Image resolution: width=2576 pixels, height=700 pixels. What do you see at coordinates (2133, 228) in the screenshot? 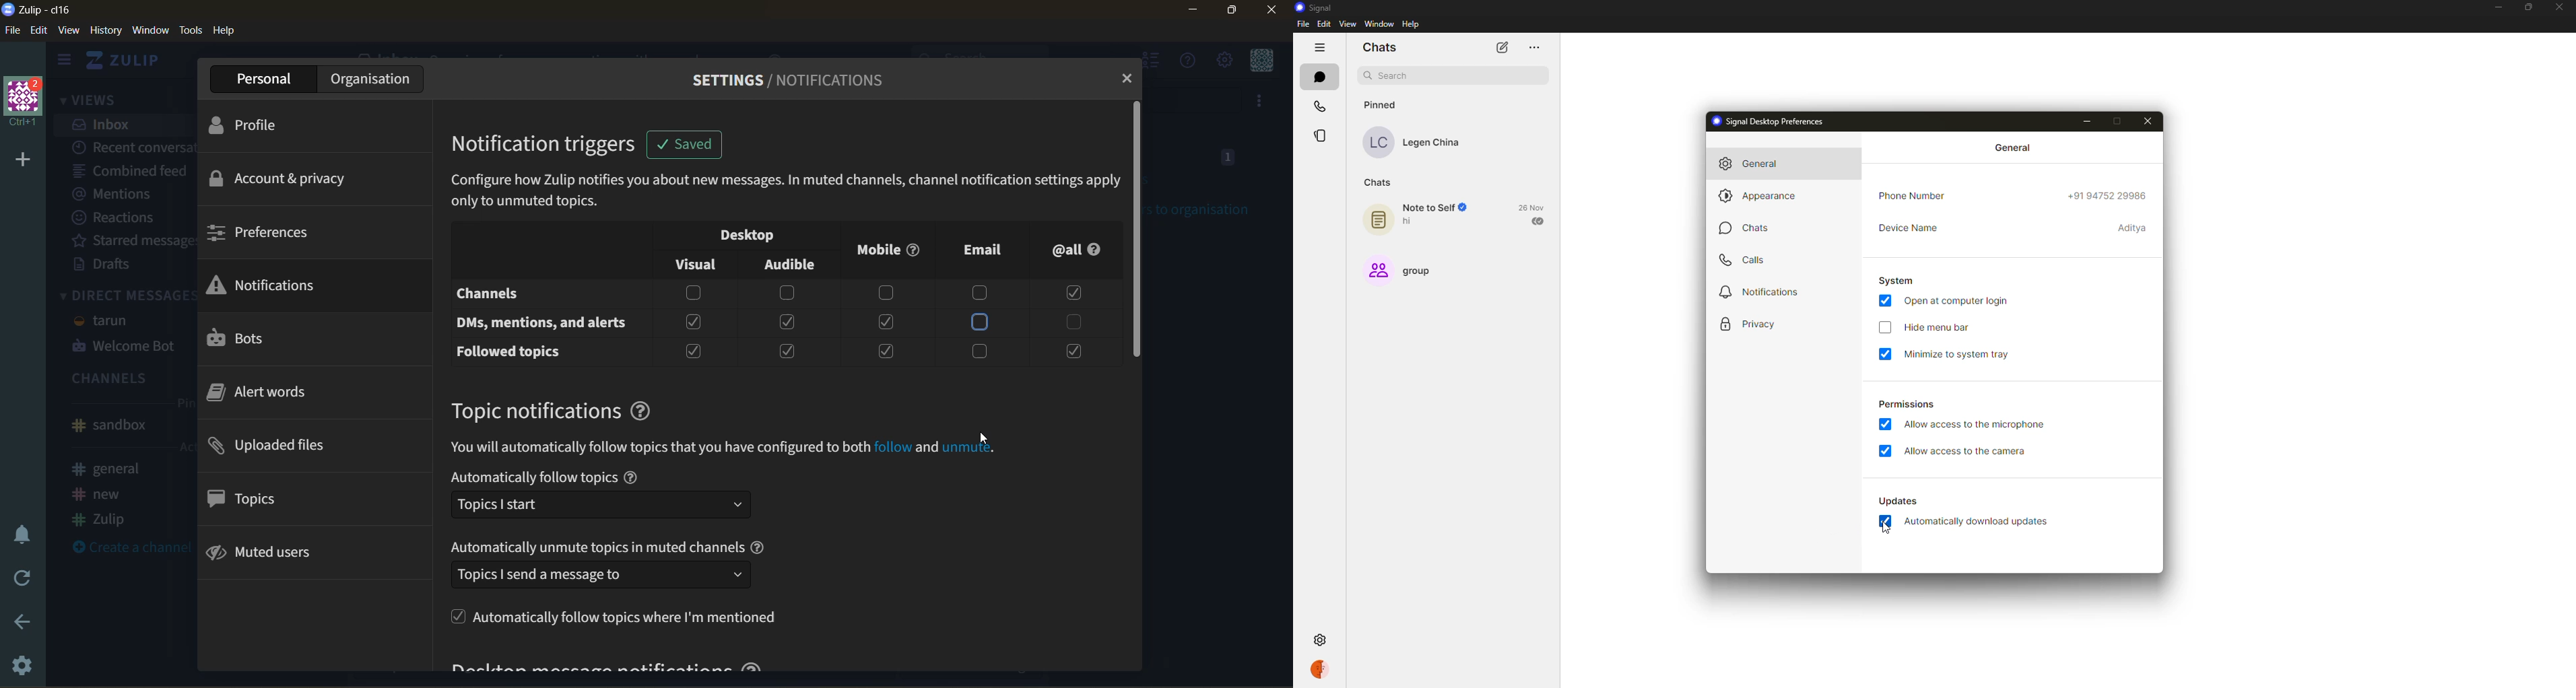
I see `device name` at bounding box center [2133, 228].